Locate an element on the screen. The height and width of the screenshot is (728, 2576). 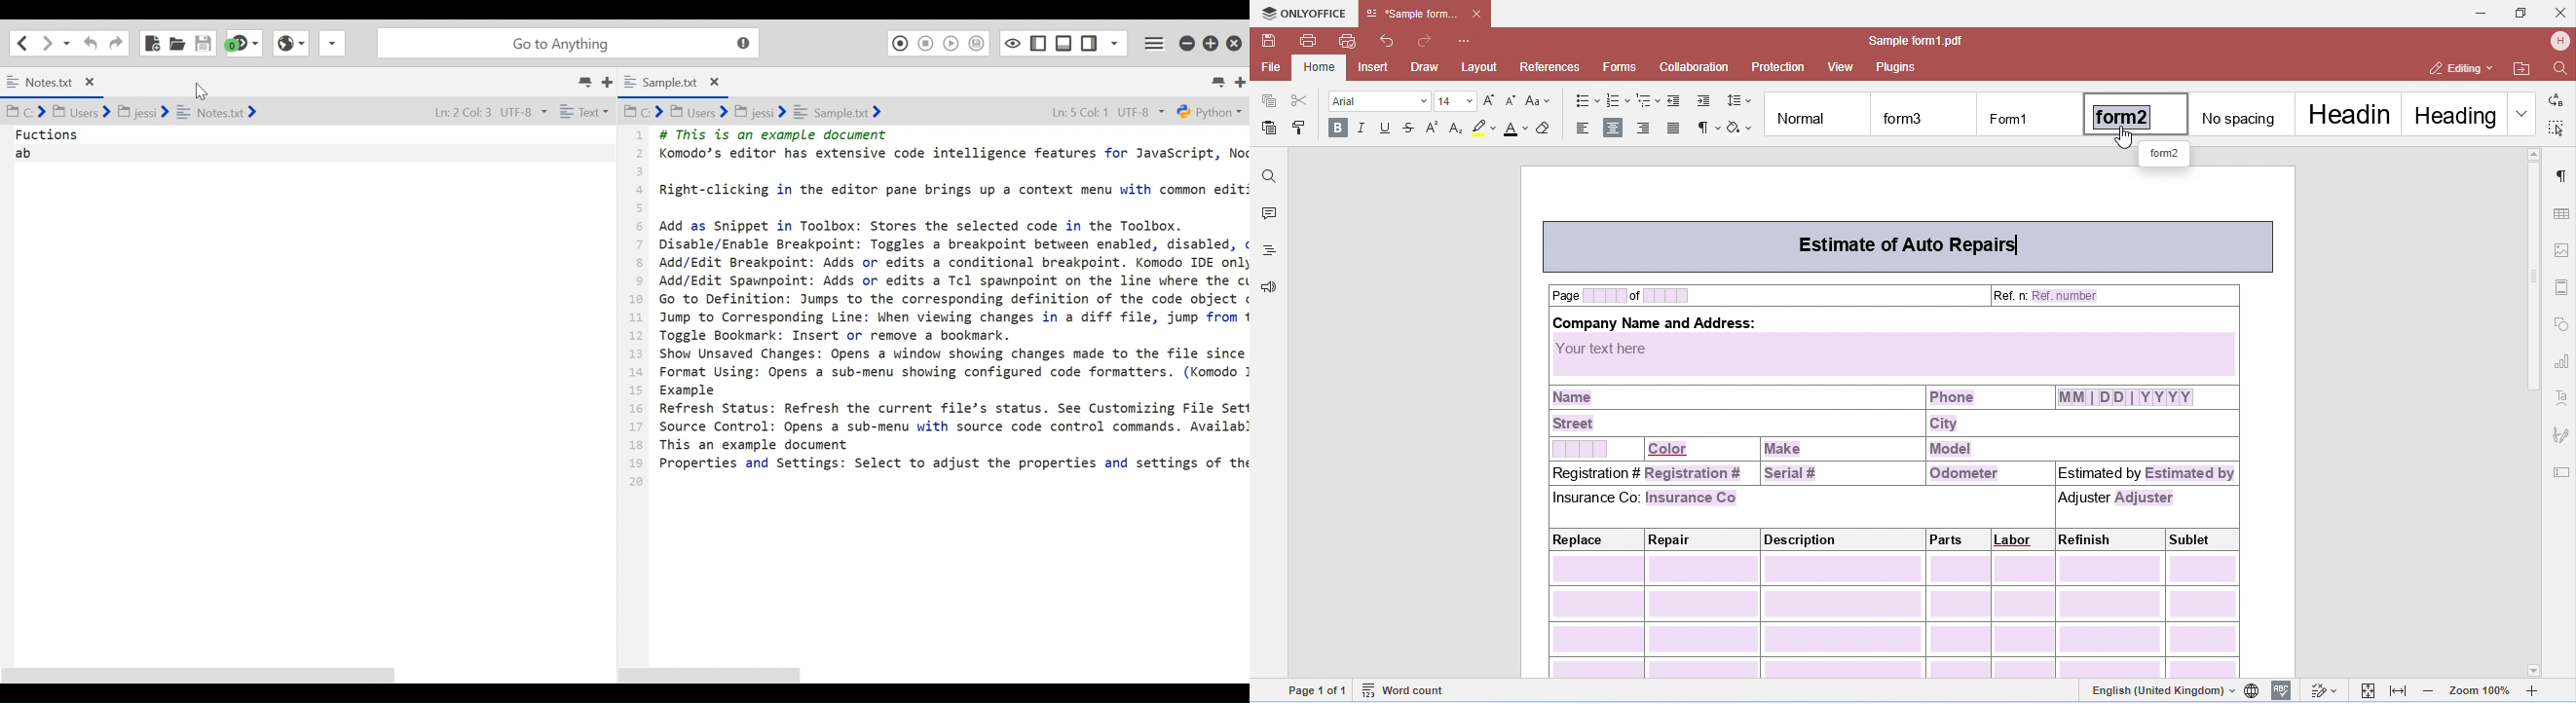
Python is located at coordinates (1210, 111).